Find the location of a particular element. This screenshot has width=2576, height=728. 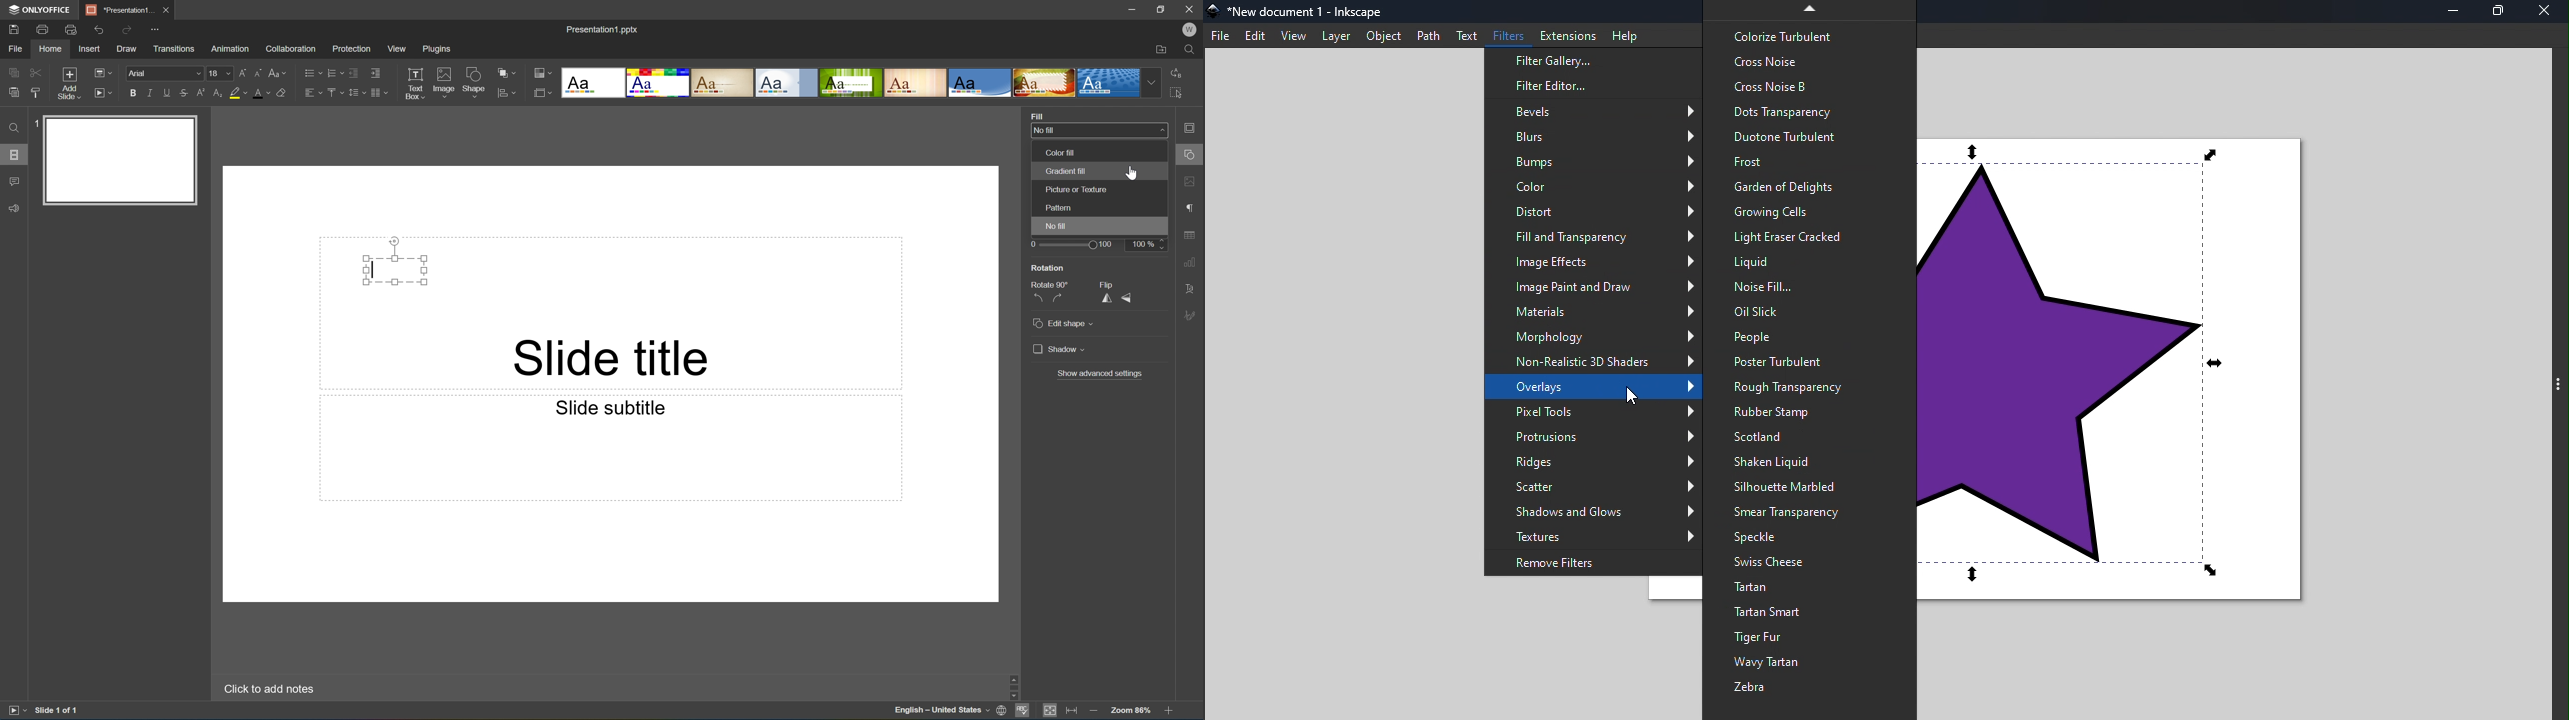

Cut is located at coordinates (35, 72).